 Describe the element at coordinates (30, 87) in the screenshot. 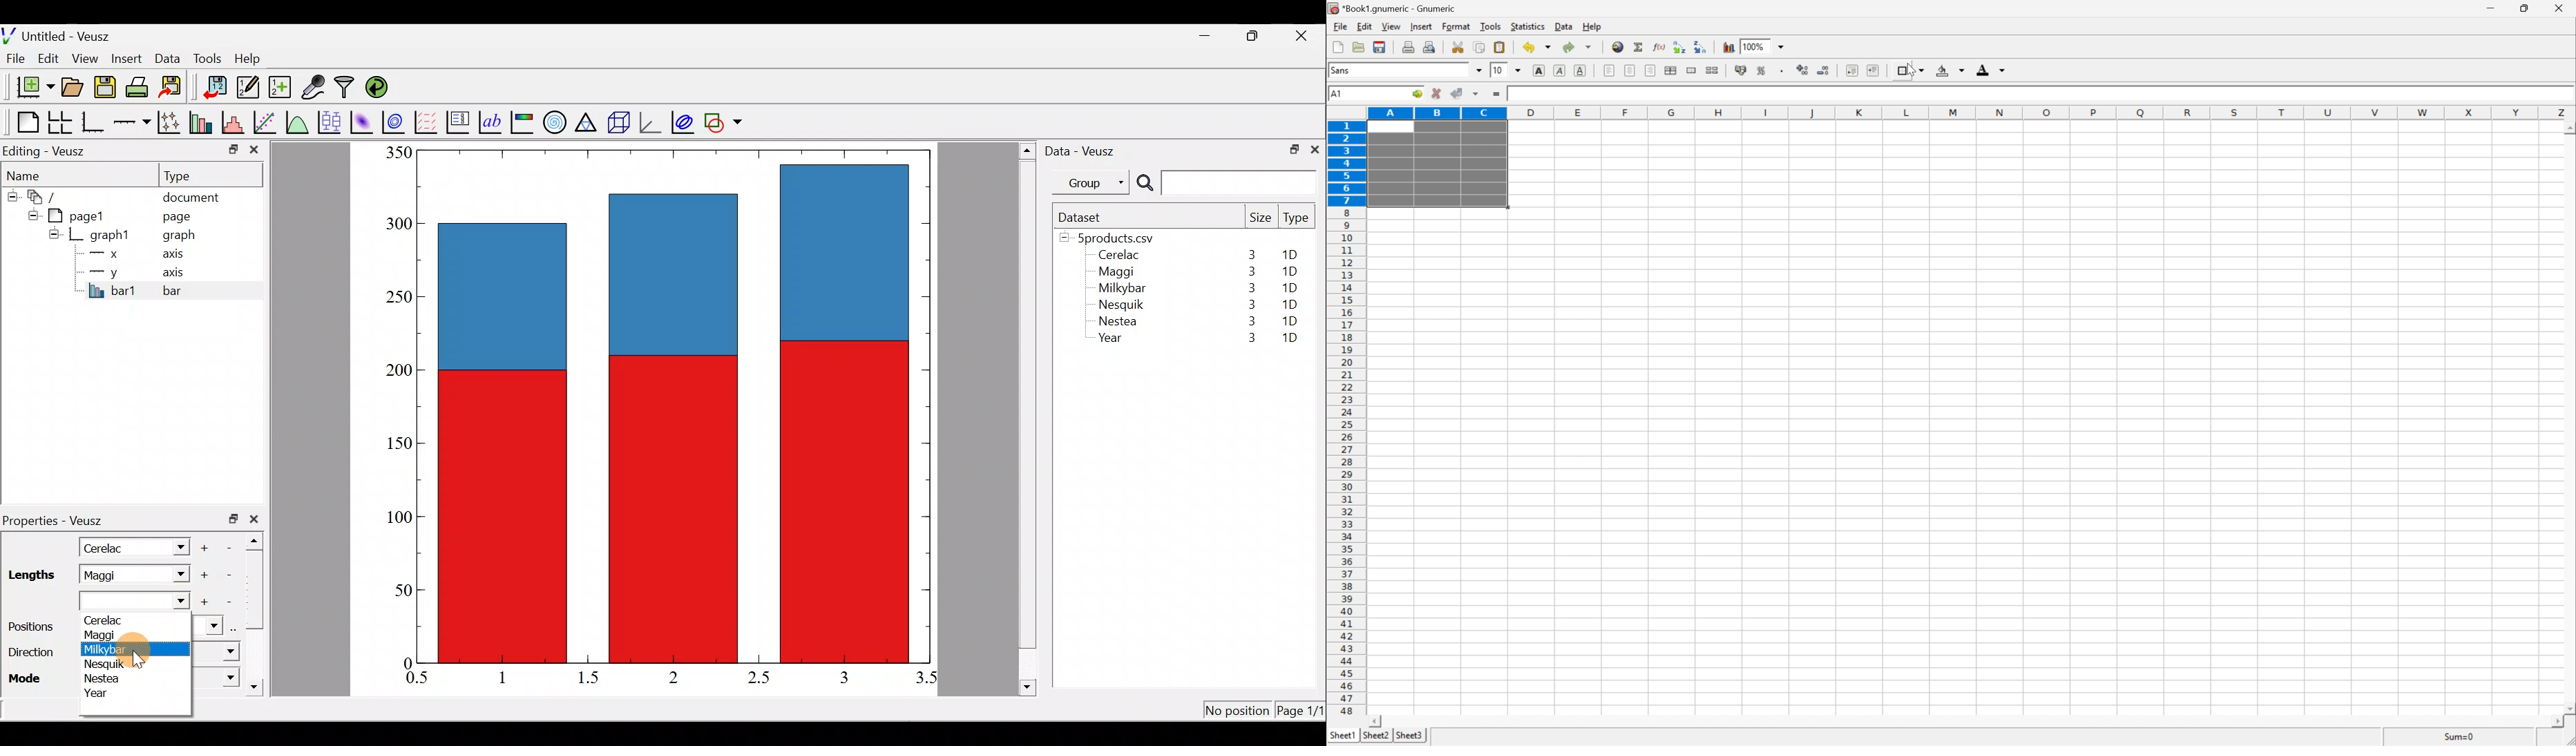

I see `New document` at that location.